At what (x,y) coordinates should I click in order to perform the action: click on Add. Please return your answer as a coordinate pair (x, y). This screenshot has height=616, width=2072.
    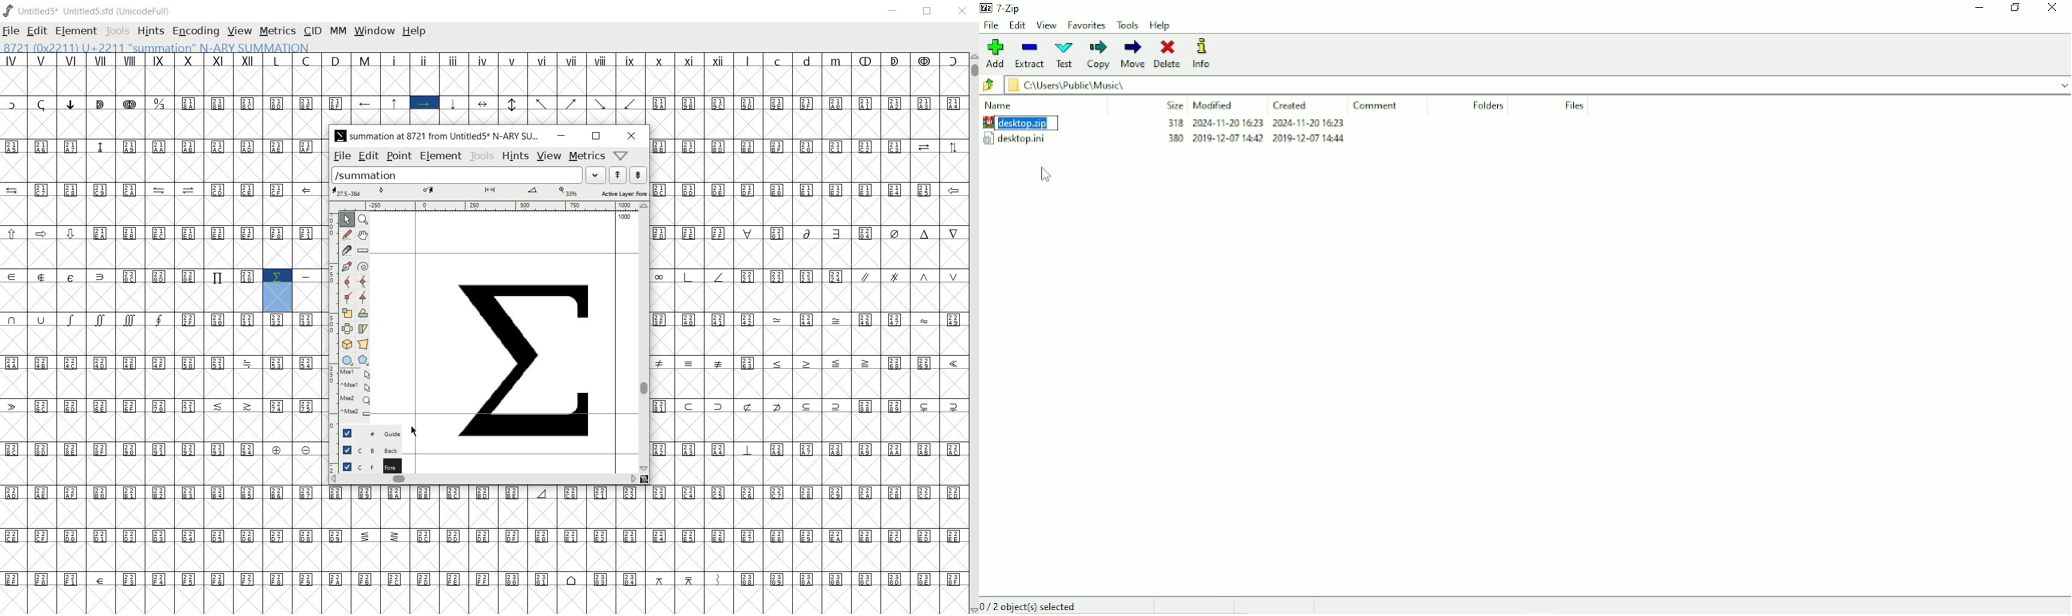
    Looking at the image, I should click on (994, 54).